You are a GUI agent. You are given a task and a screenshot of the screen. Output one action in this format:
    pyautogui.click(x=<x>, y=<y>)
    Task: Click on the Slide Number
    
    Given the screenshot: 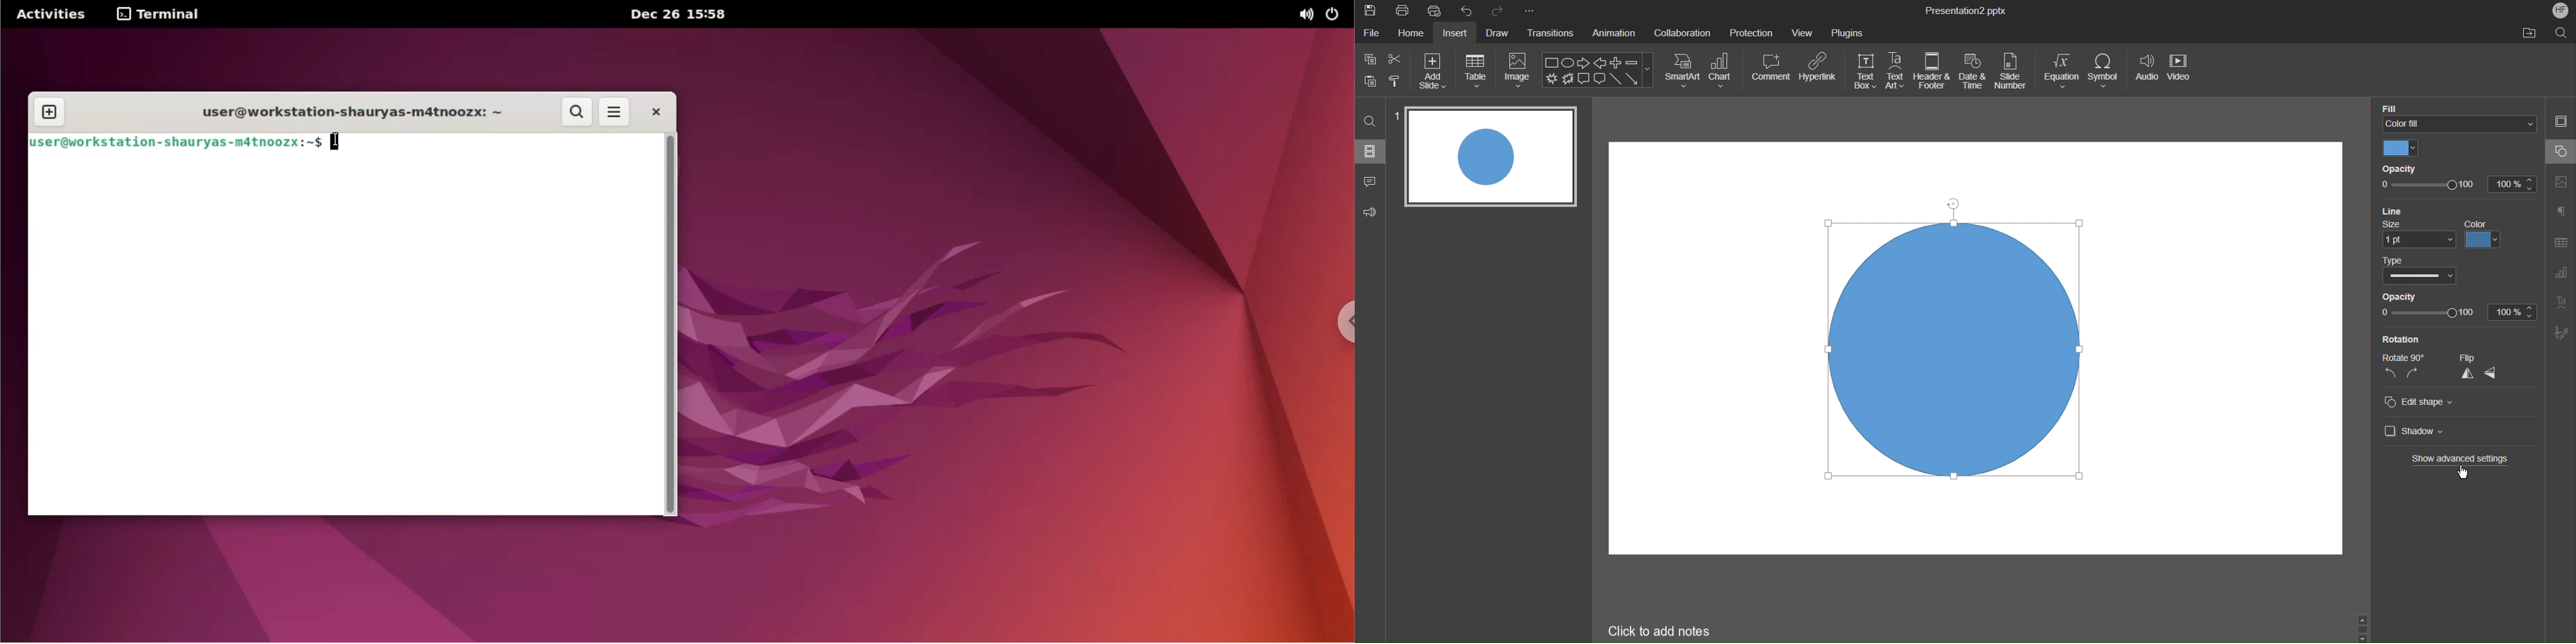 What is the action you would take?
    pyautogui.click(x=2013, y=72)
    